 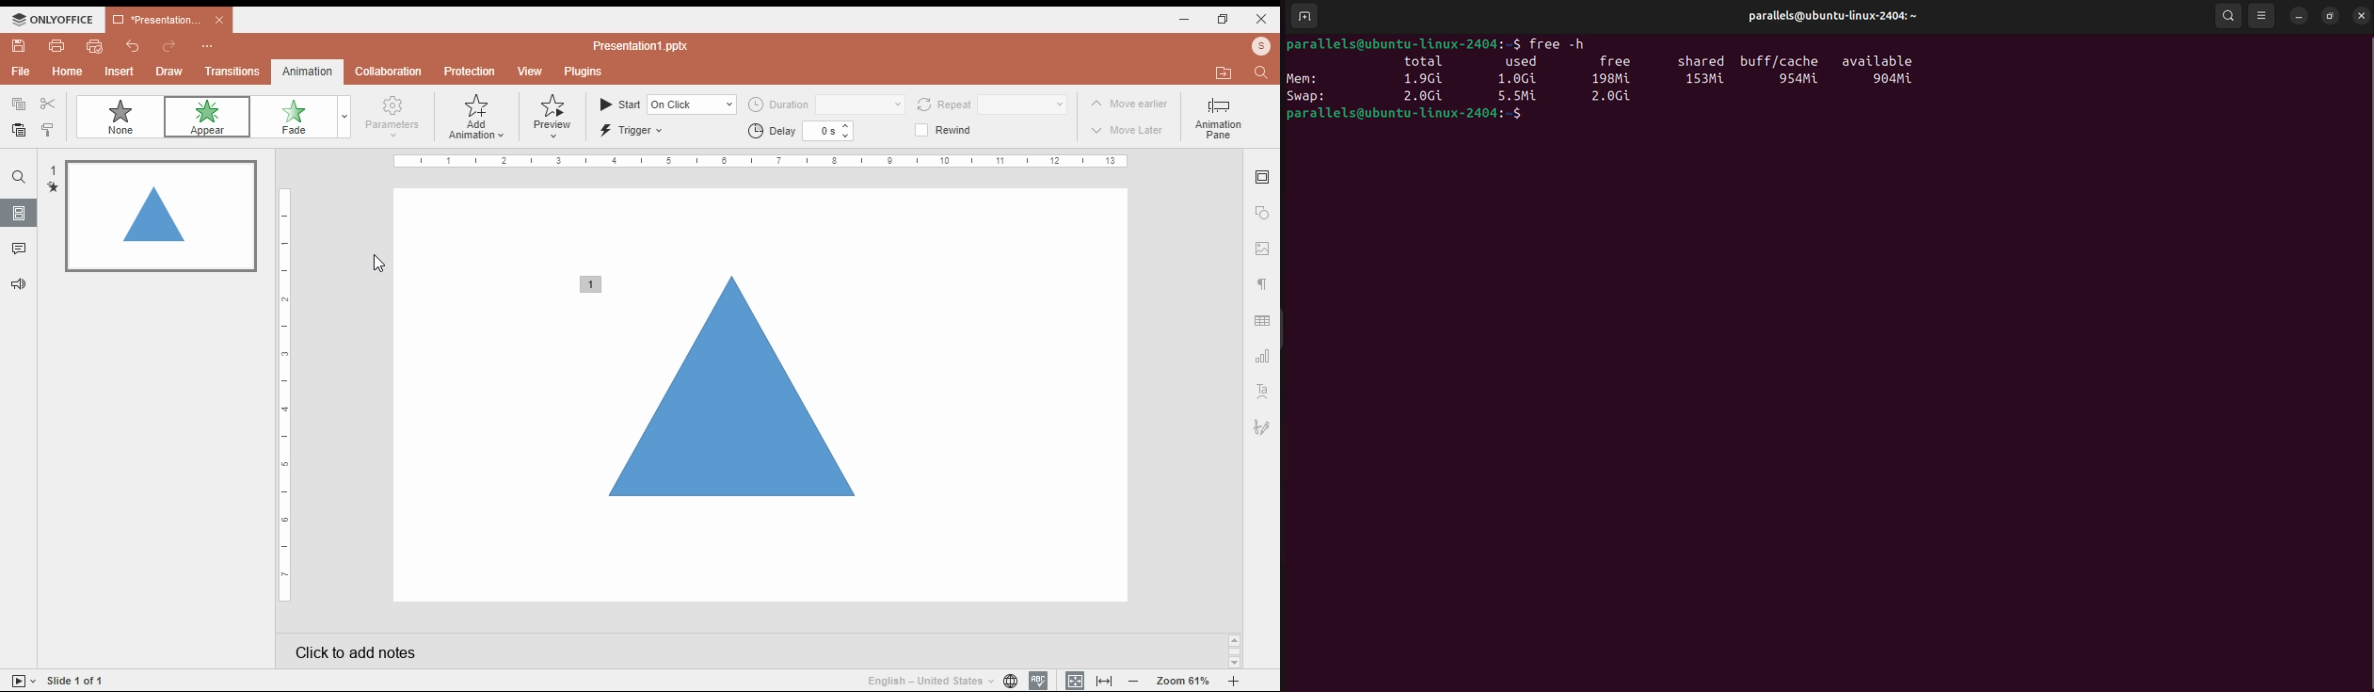 What do you see at coordinates (20, 213) in the screenshot?
I see `slides` at bounding box center [20, 213].